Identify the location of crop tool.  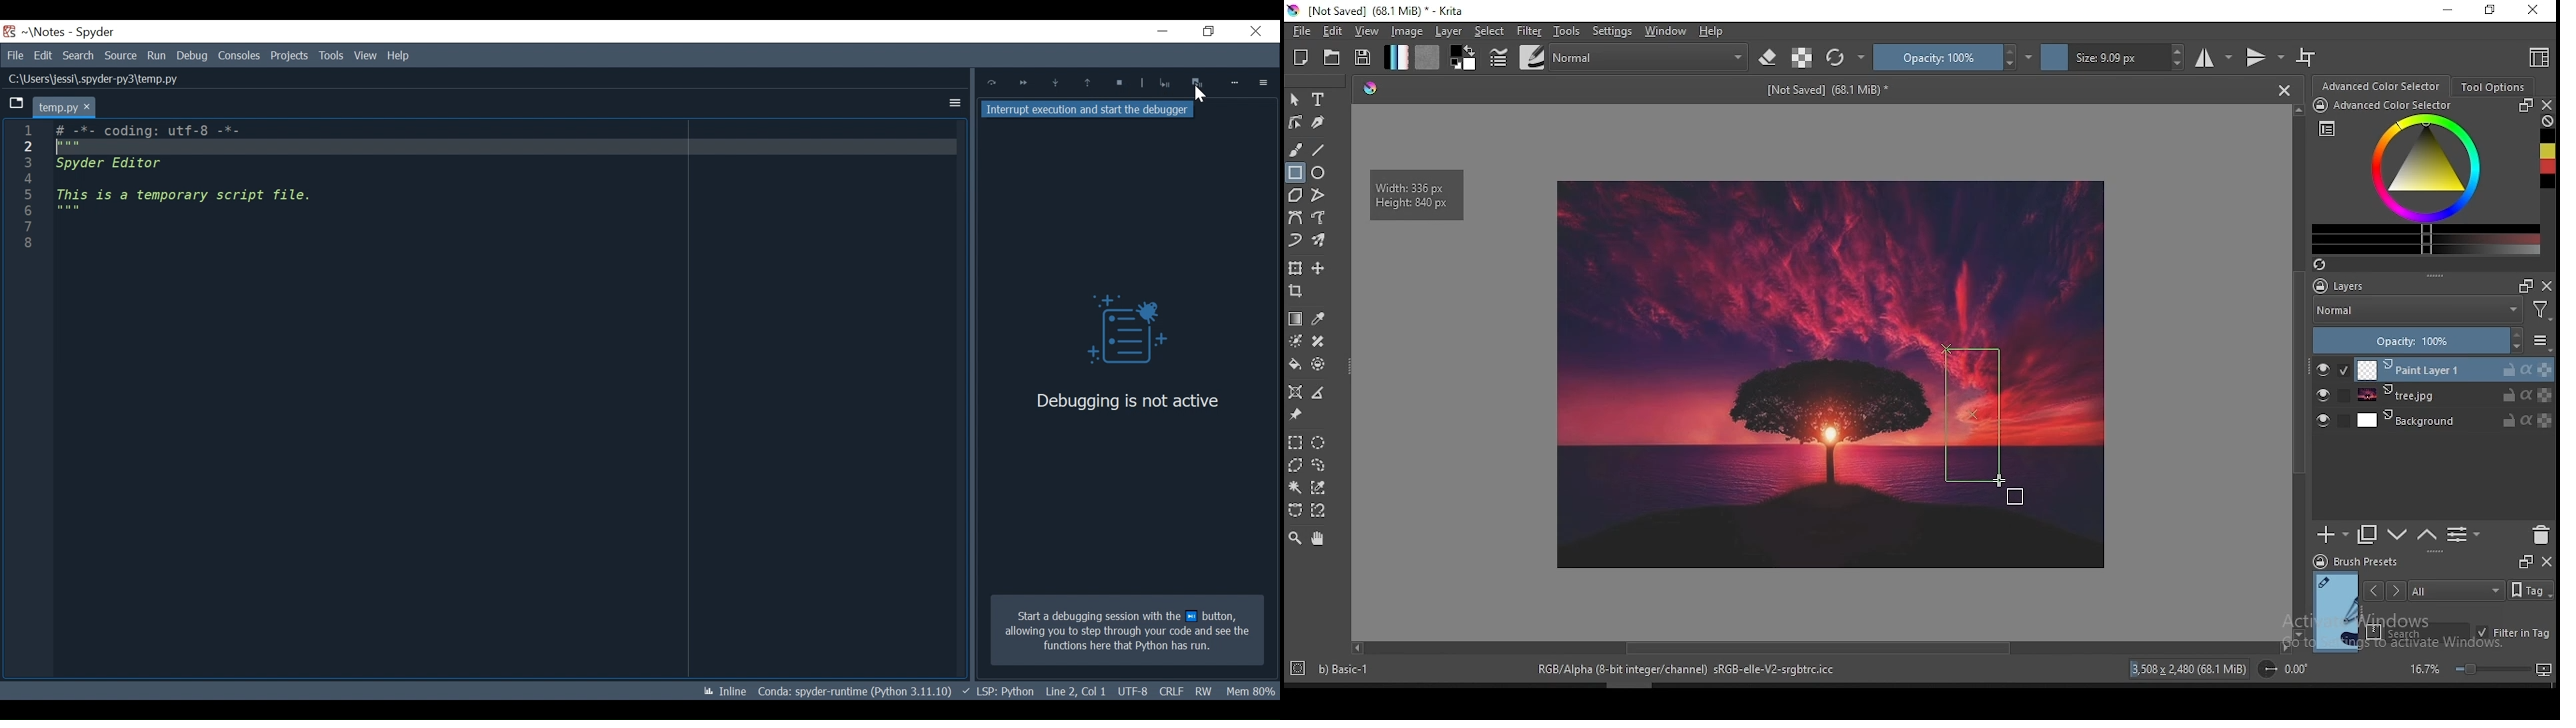
(1298, 291).